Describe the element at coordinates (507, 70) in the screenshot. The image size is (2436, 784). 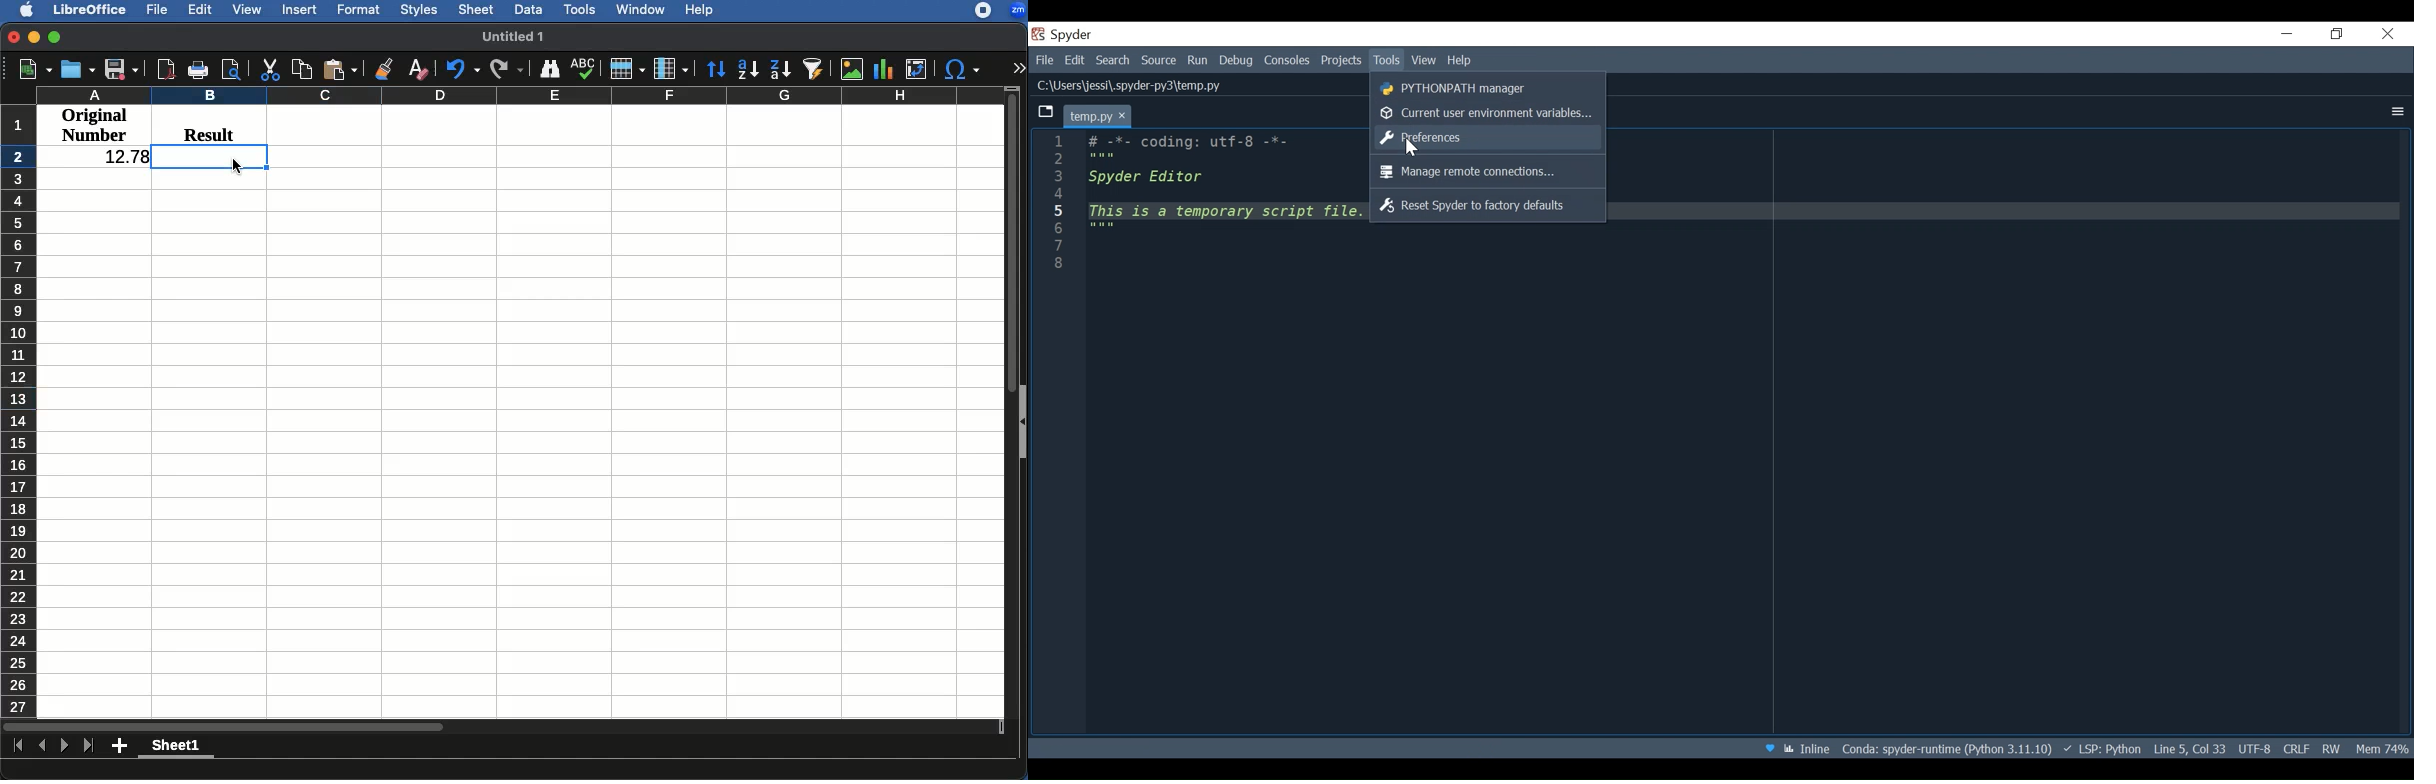
I see `Redo` at that location.